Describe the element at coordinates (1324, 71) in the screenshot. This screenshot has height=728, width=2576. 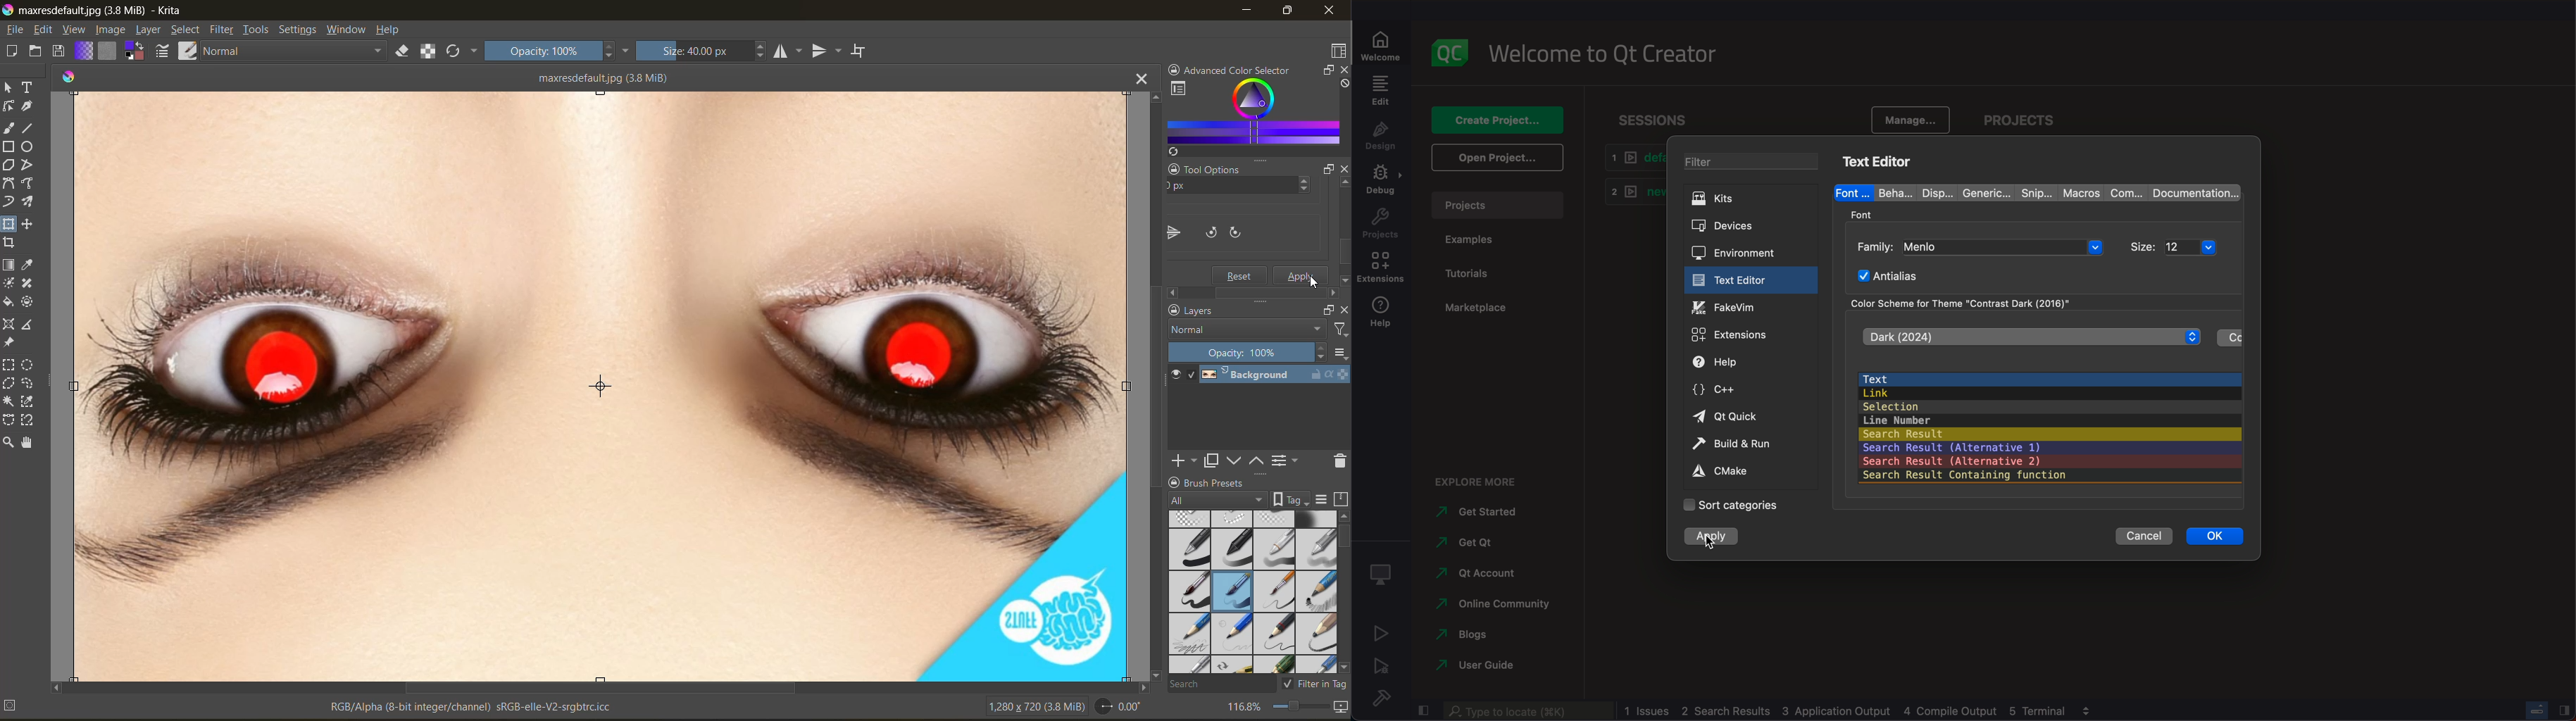
I see `float docker` at that location.